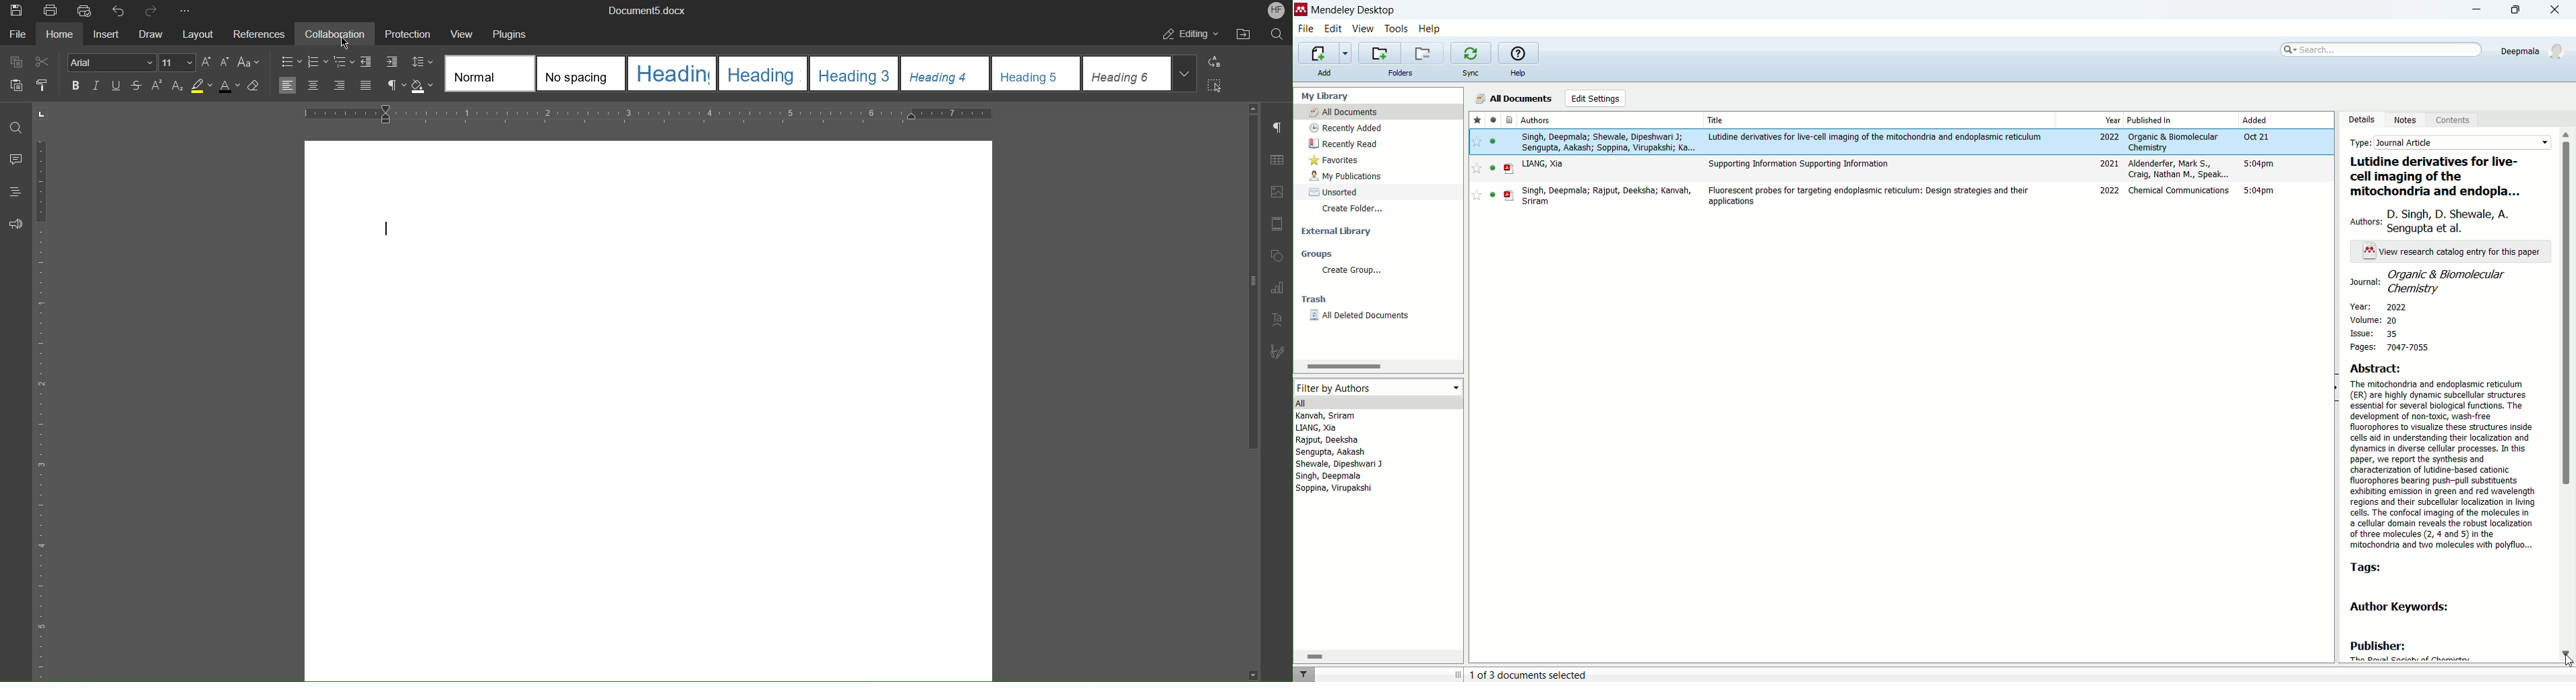  Describe the element at coordinates (1275, 161) in the screenshot. I see `Table Settings` at that location.